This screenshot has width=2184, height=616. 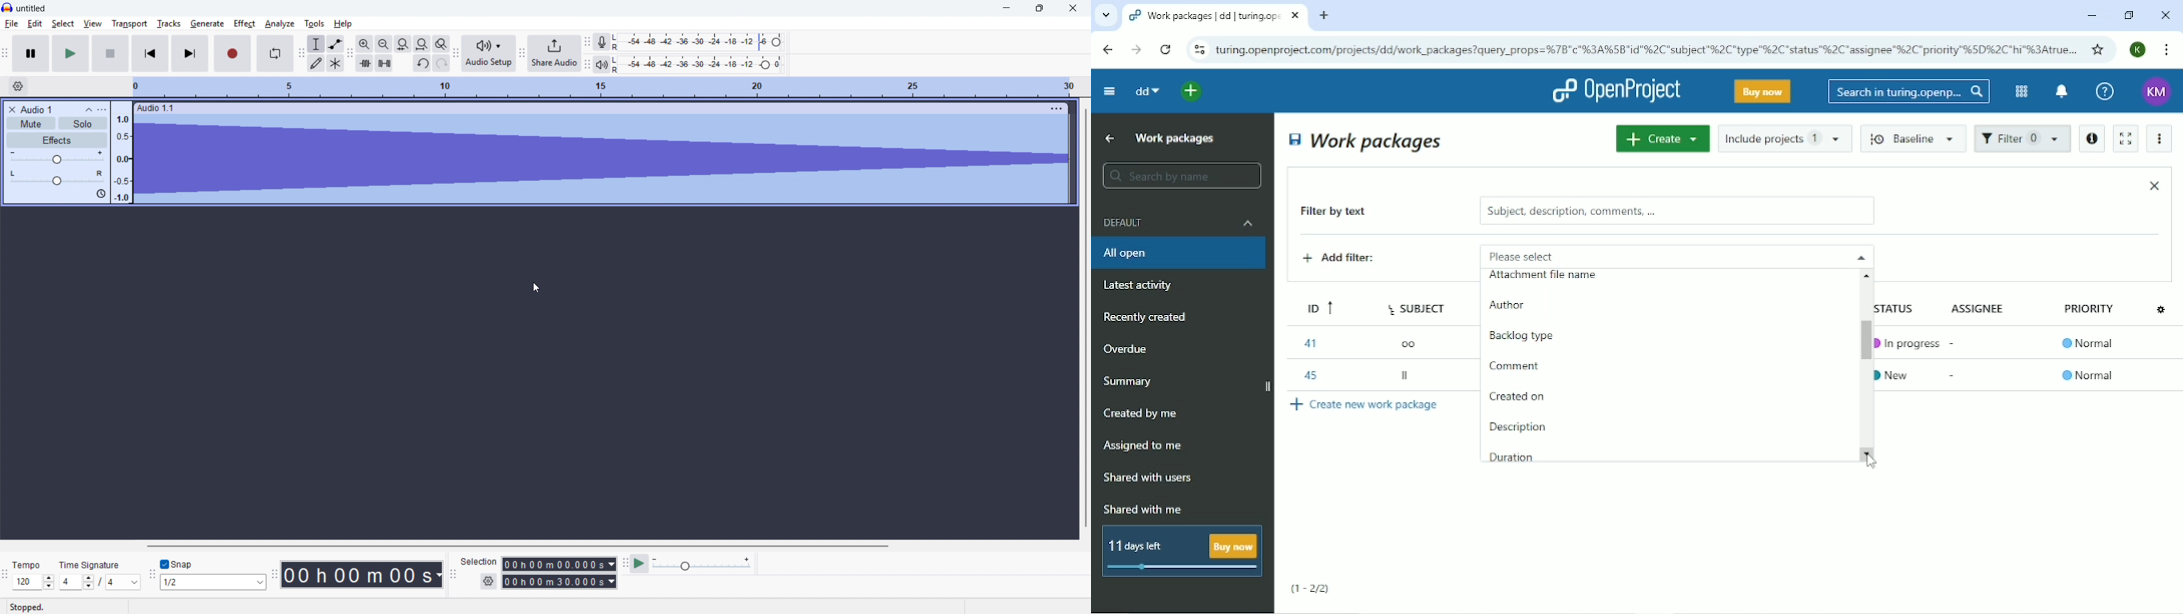 I want to click on Set snapping , so click(x=213, y=582).